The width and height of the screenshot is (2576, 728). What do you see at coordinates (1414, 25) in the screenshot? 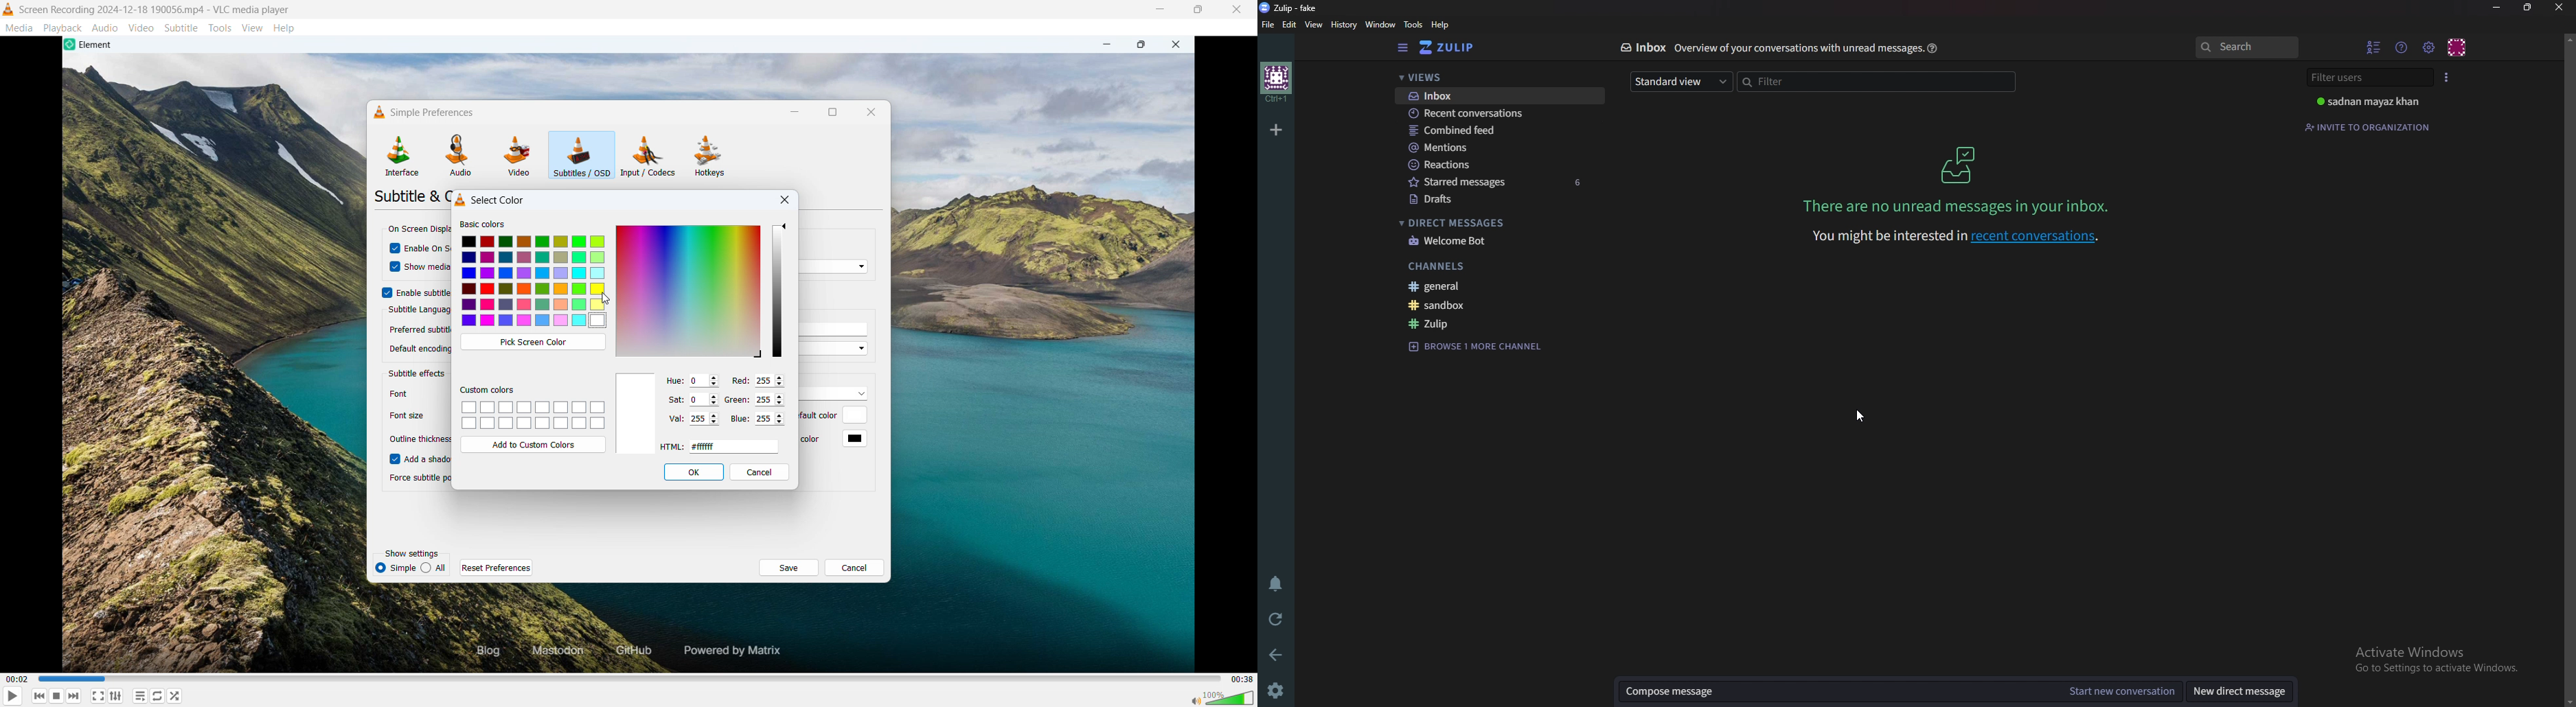
I see `Tools` at bounding box center [1414, 25].